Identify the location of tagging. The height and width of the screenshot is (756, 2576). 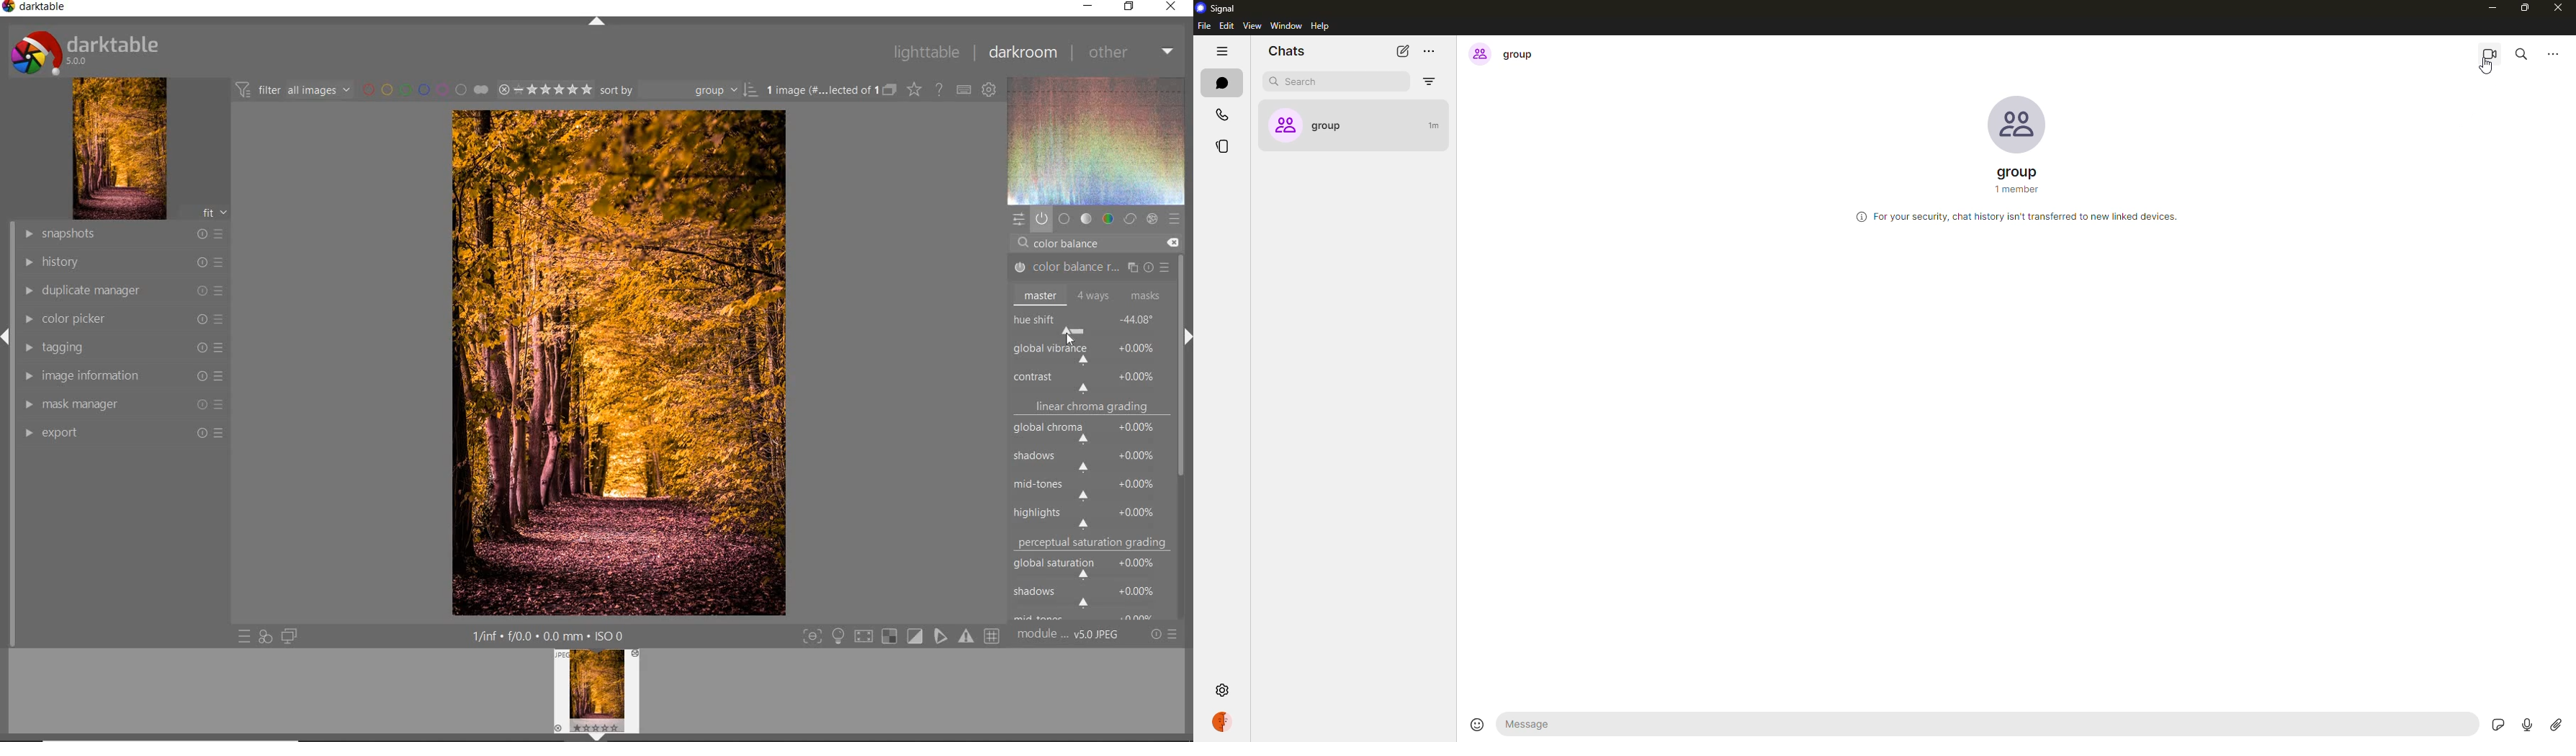
(122, 349).